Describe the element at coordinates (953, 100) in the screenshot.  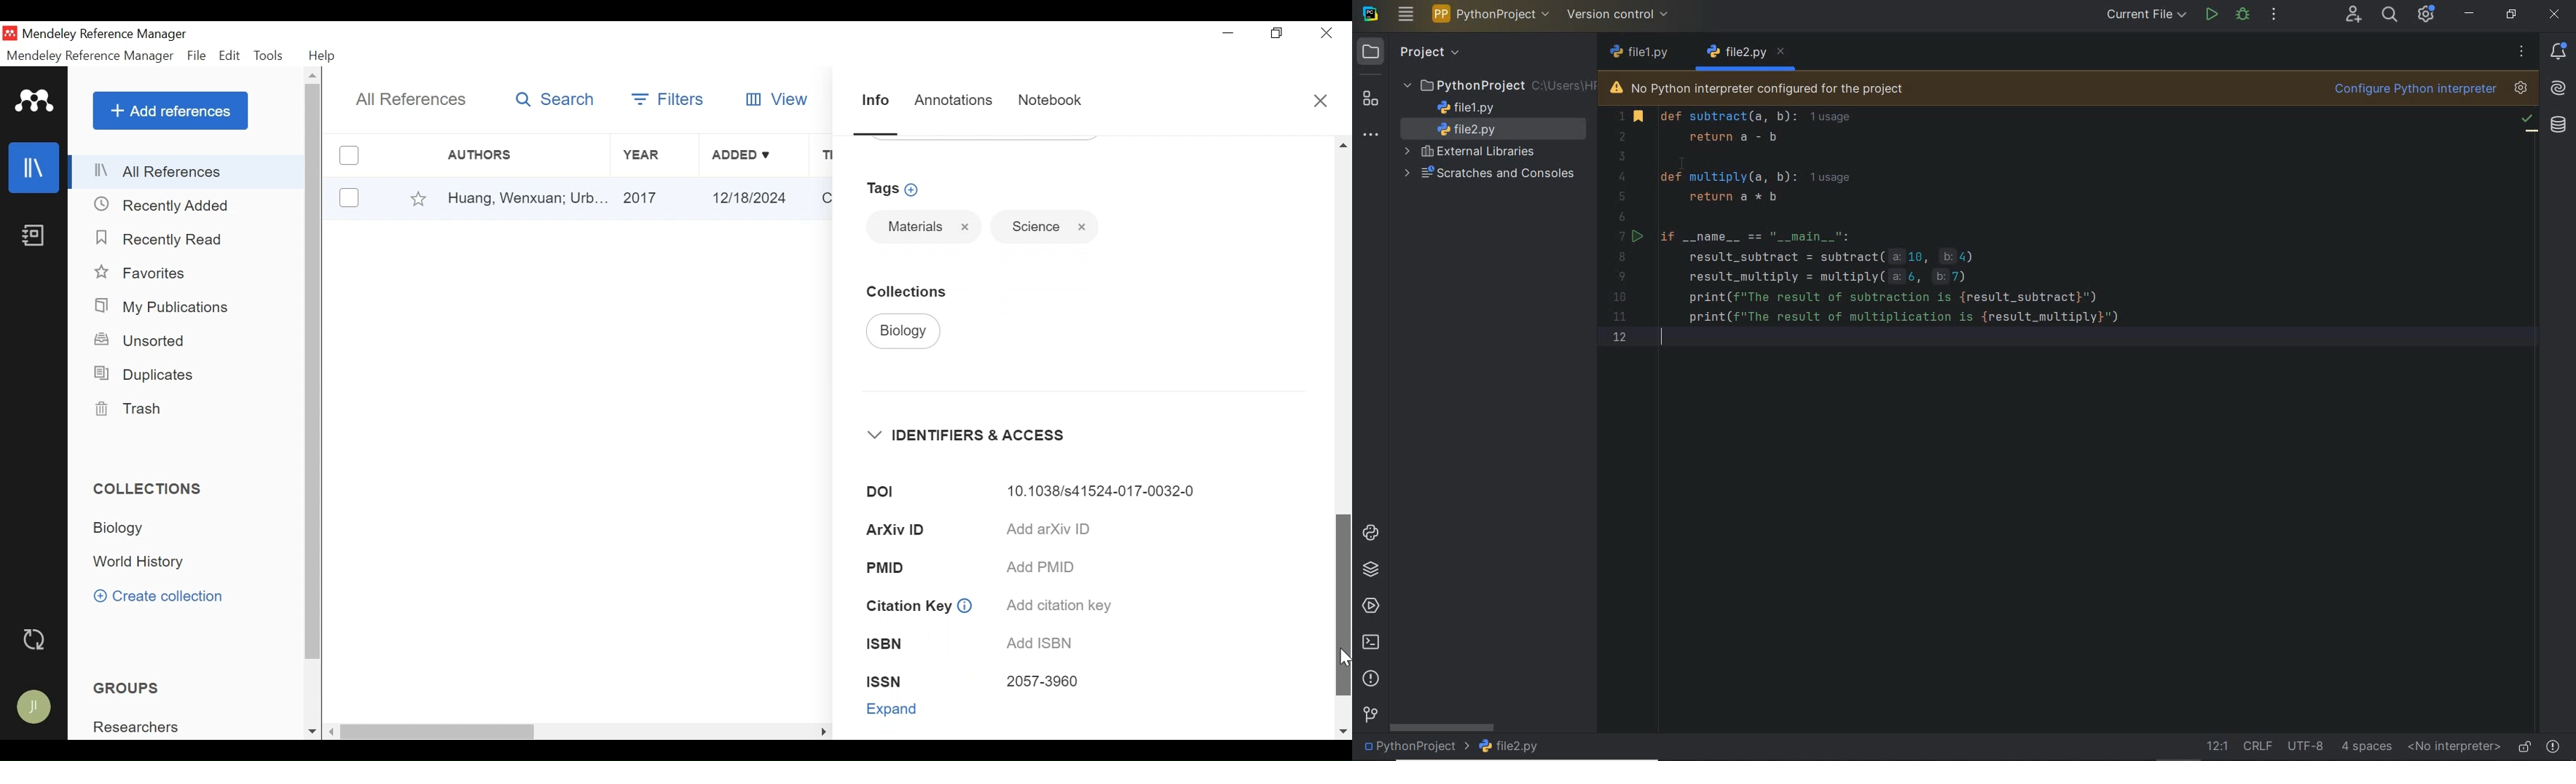
I see `Annotations` at that location.